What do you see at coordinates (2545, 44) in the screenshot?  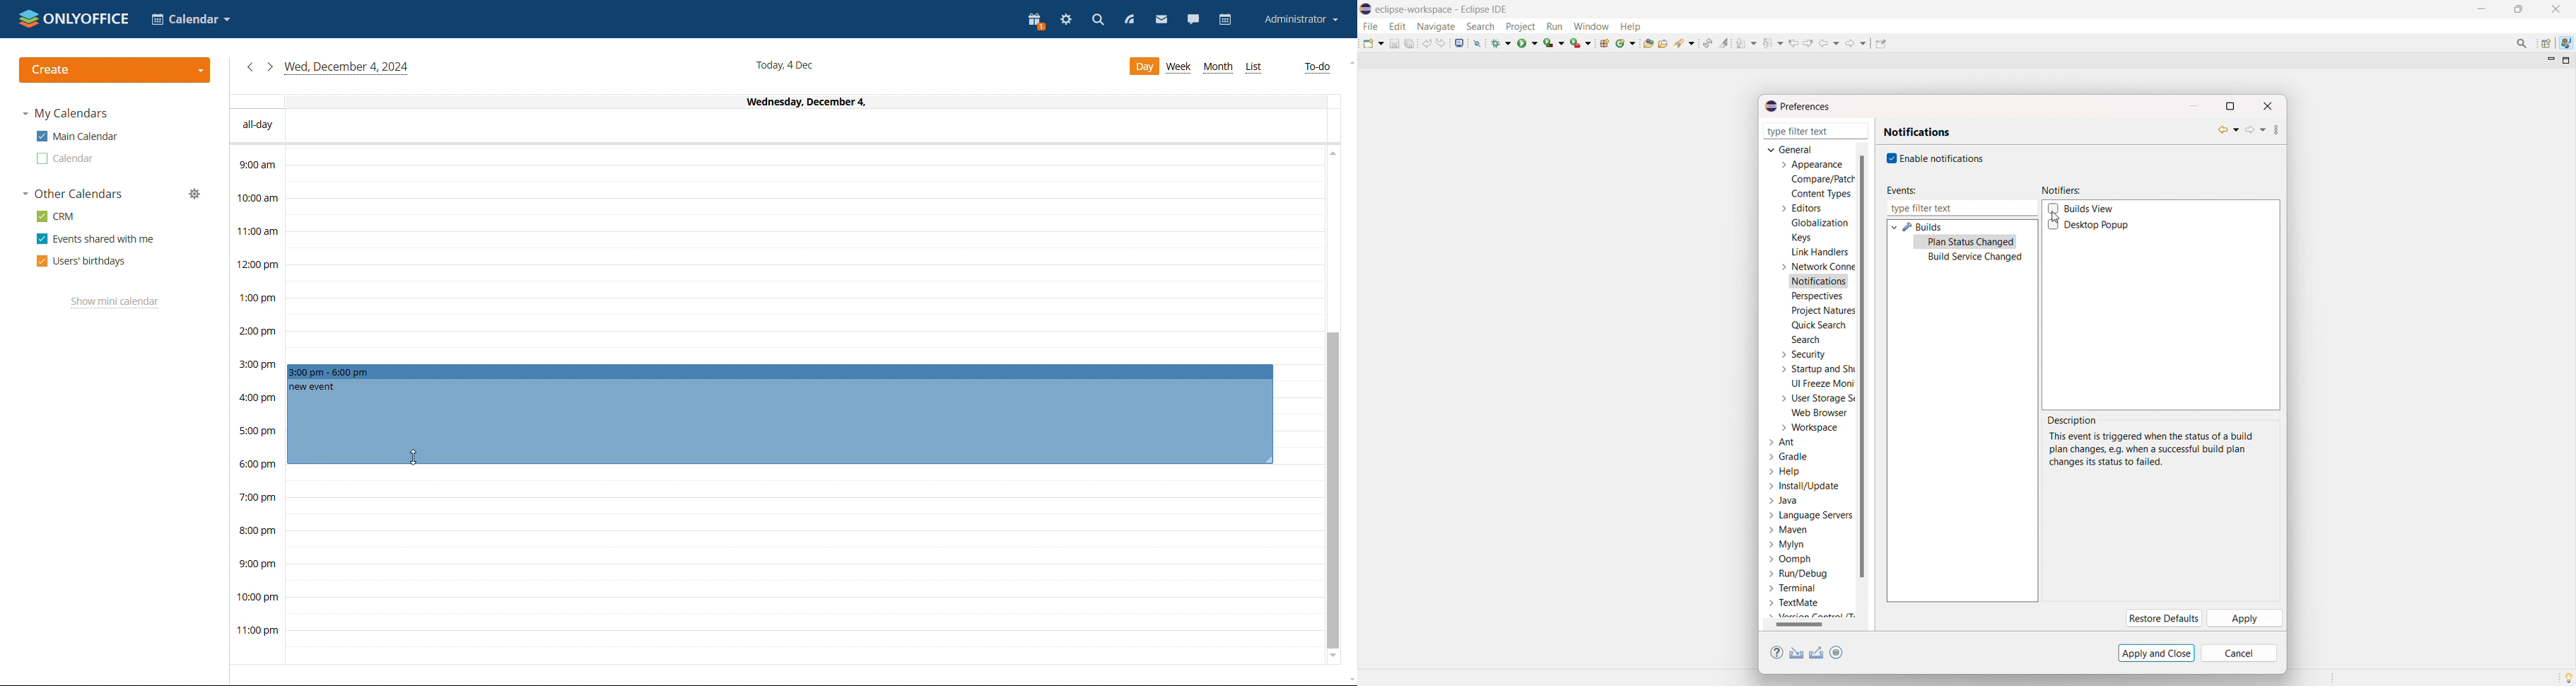 I see `open perspective` at bounding box center [2545, 44].